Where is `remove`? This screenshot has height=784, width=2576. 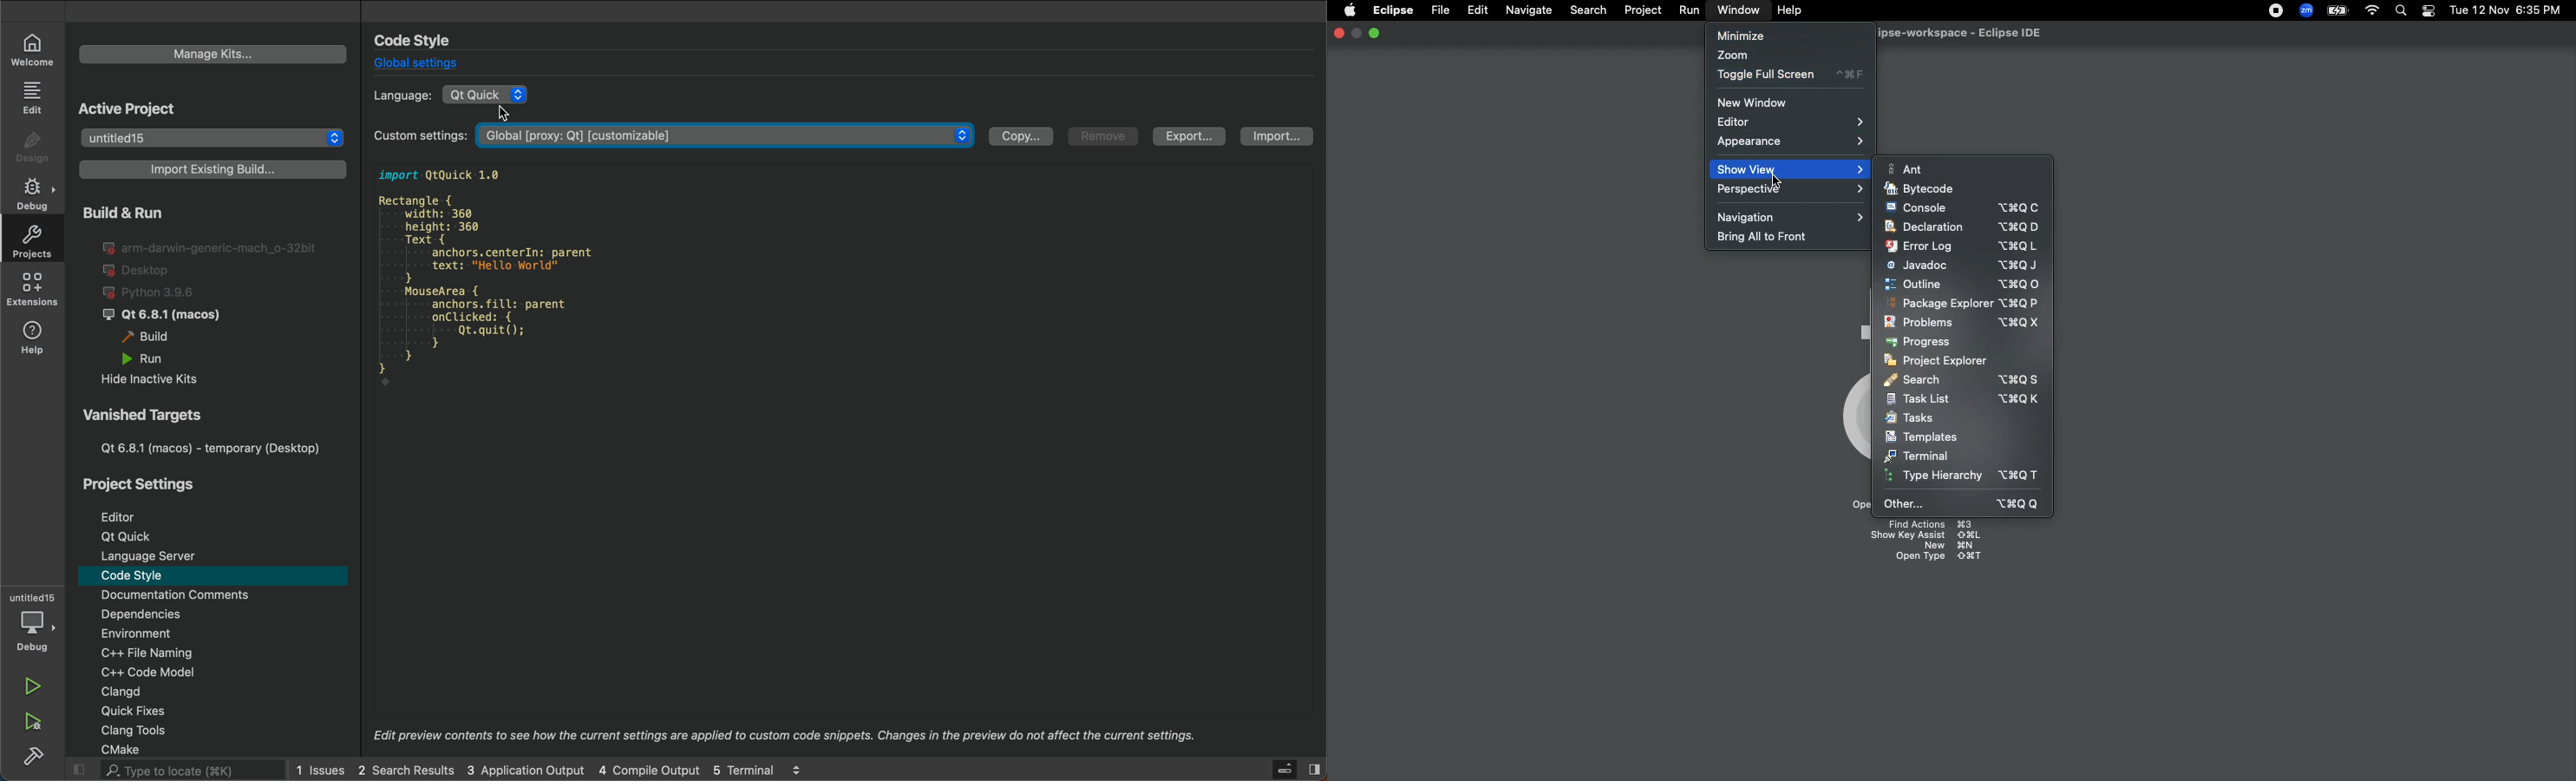
remove is located at coordinates (1101, 136).